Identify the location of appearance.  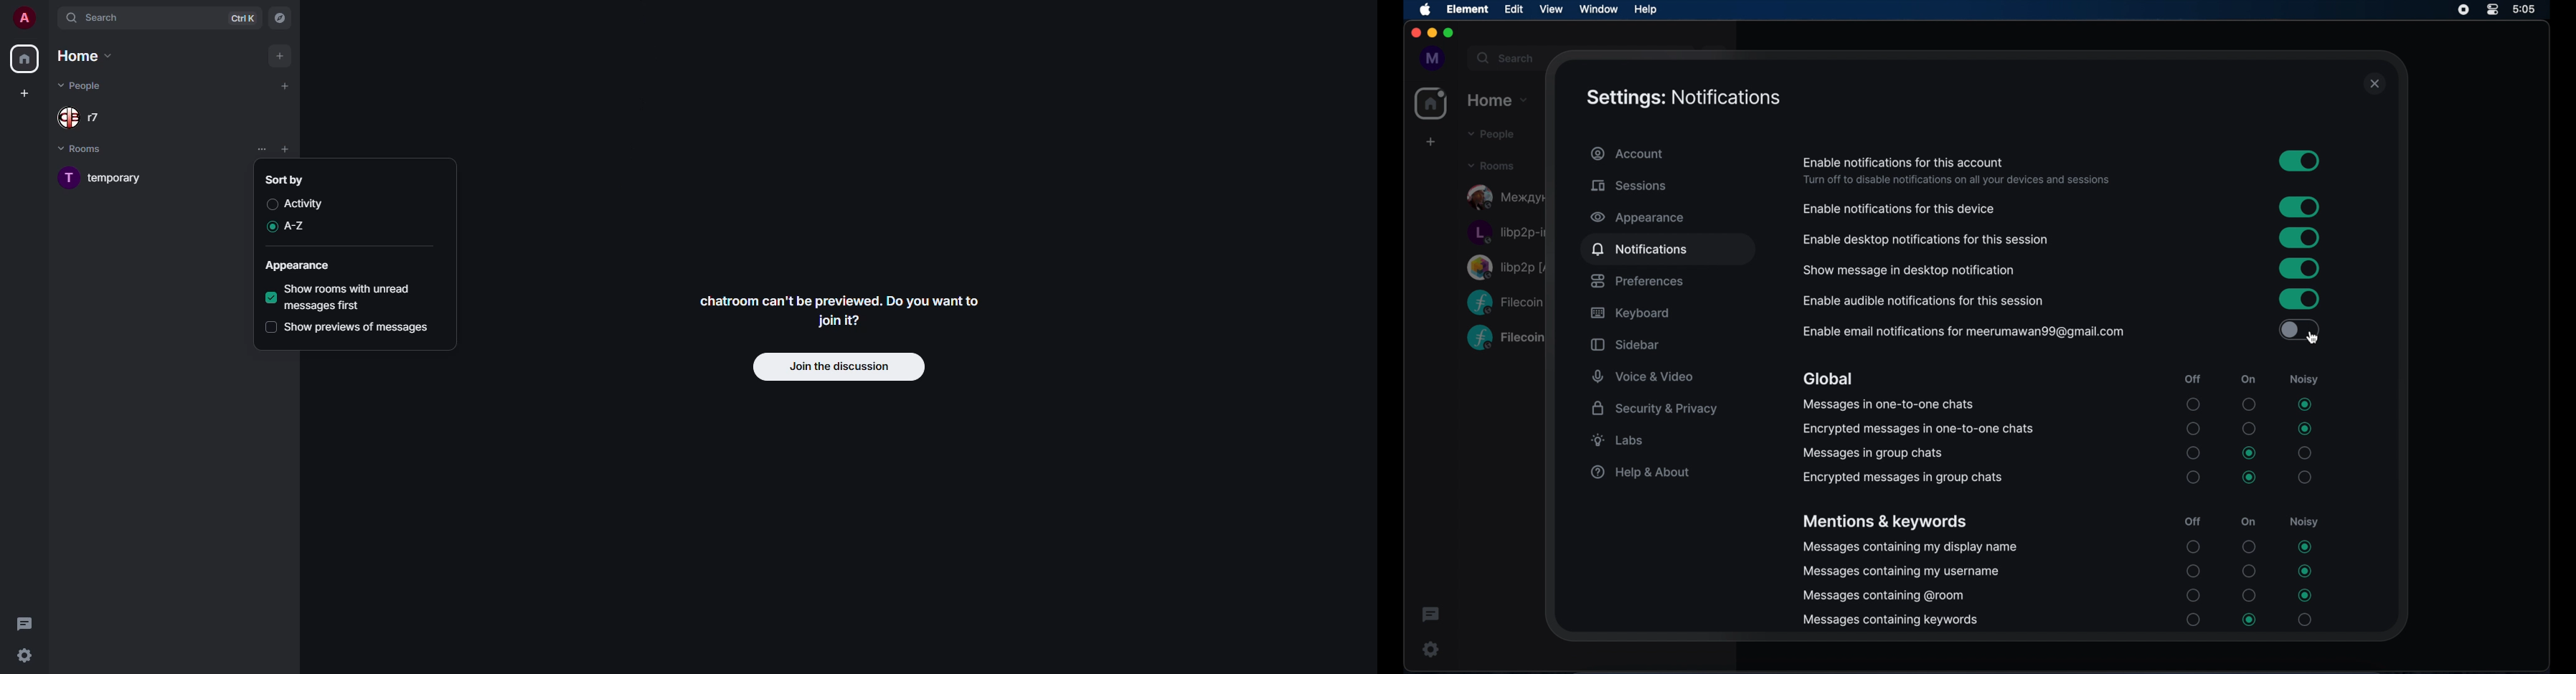
(299, 265).